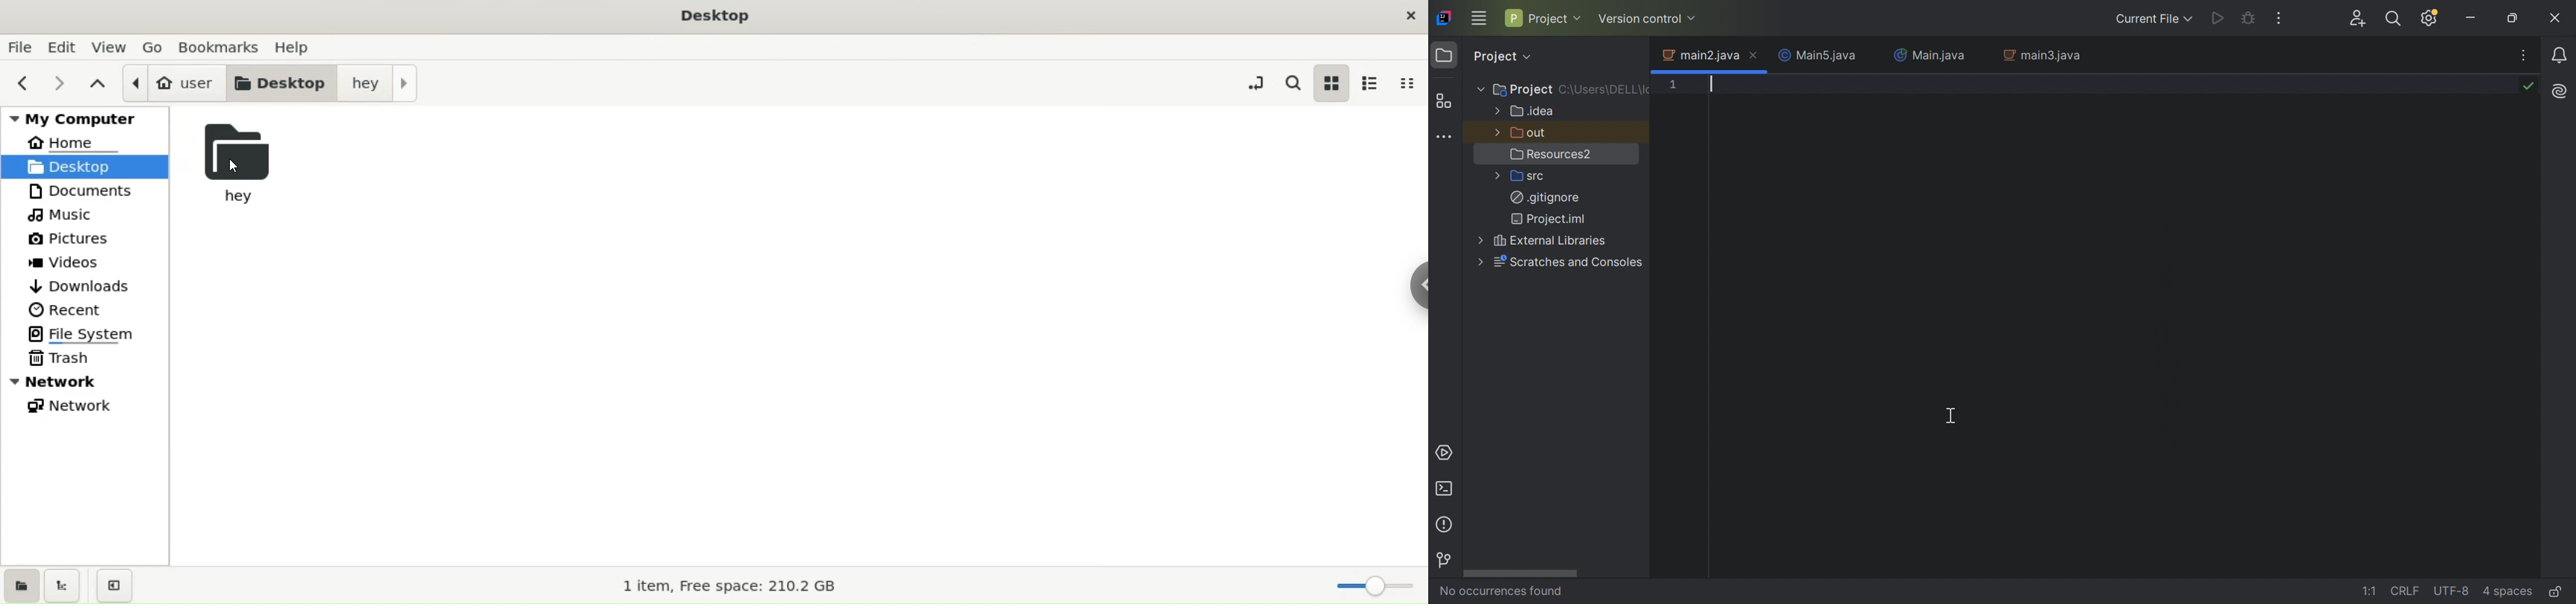 The image size is (2576, 616). I want to click on music, so click(87, 216).